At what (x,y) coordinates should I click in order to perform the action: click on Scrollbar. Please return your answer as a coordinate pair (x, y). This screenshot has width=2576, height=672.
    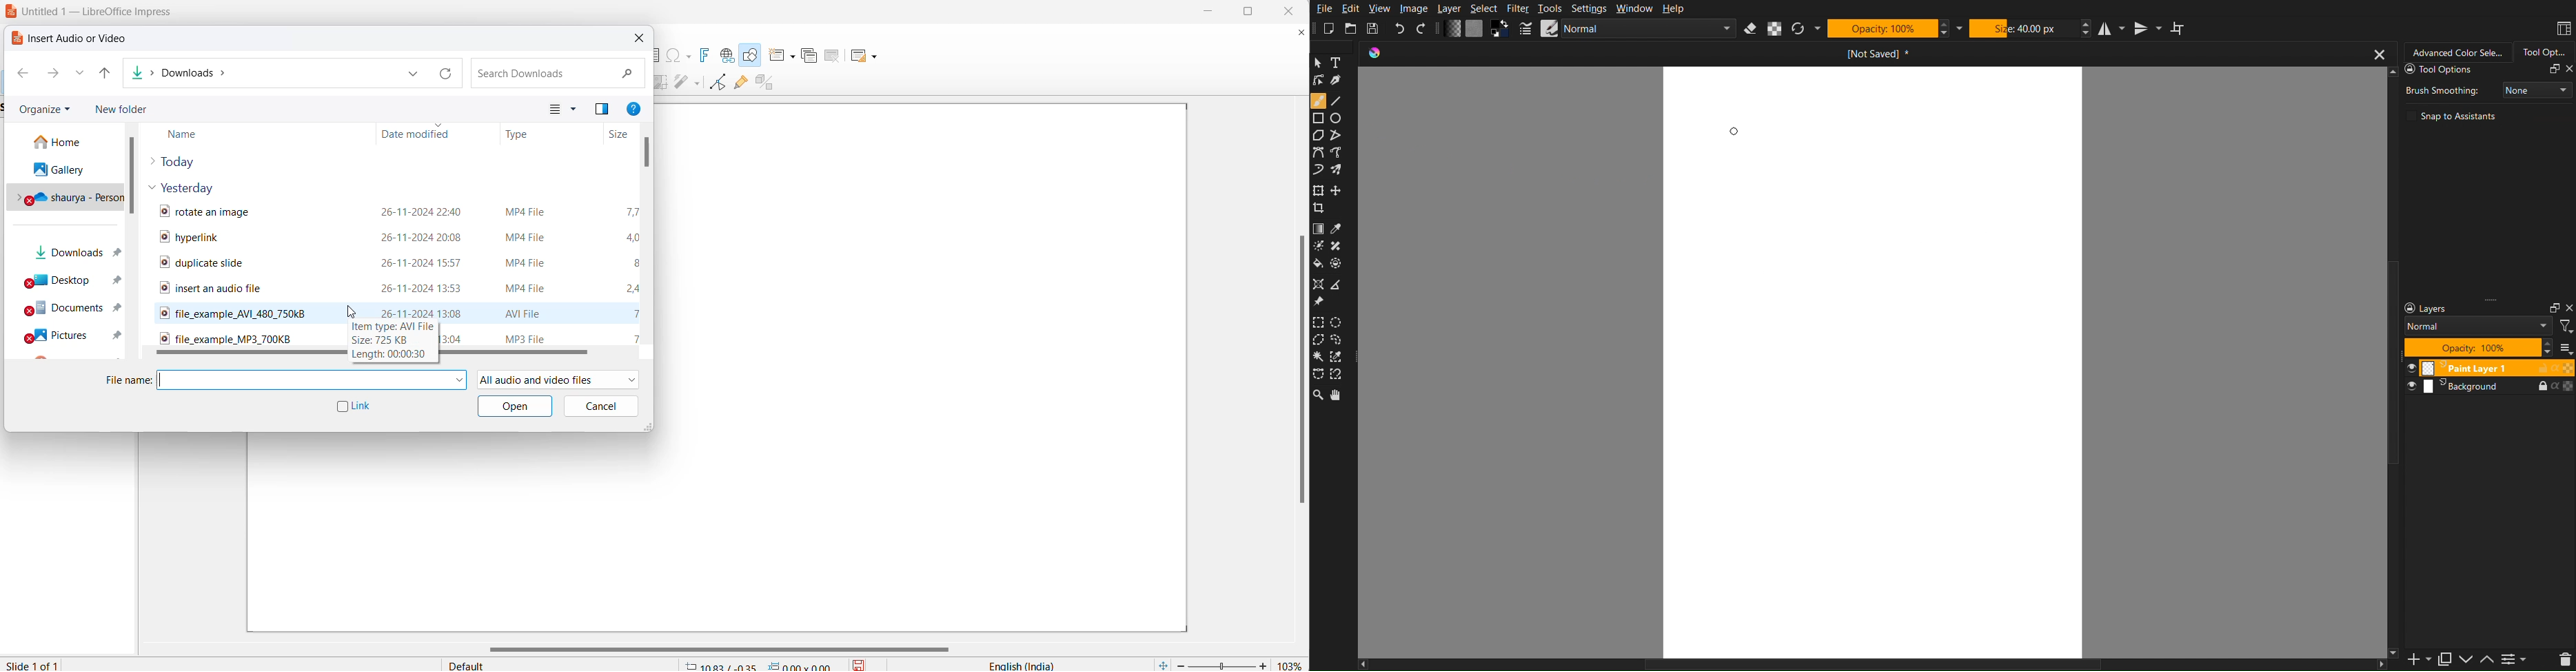
    Looking at the image, I should click on (1880, 664).